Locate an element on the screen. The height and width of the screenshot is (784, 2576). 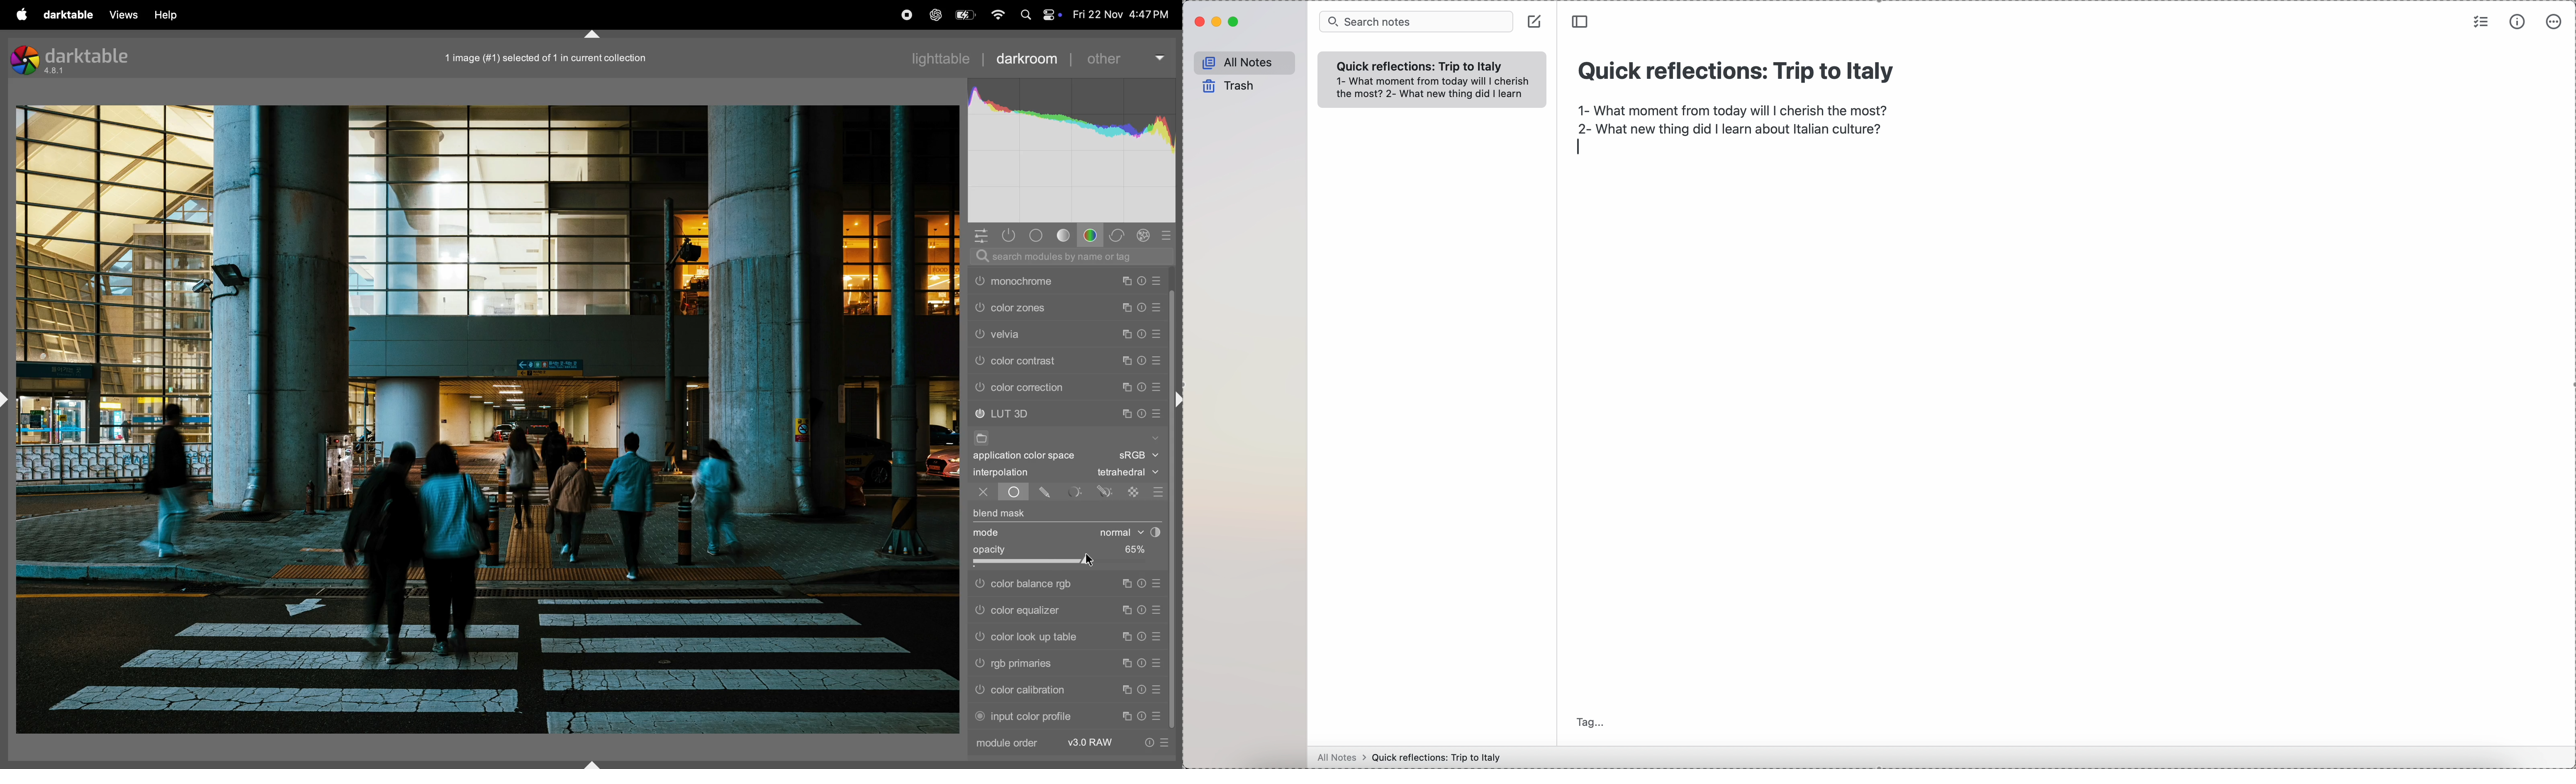
module order is located at coordinates (1016, 745).